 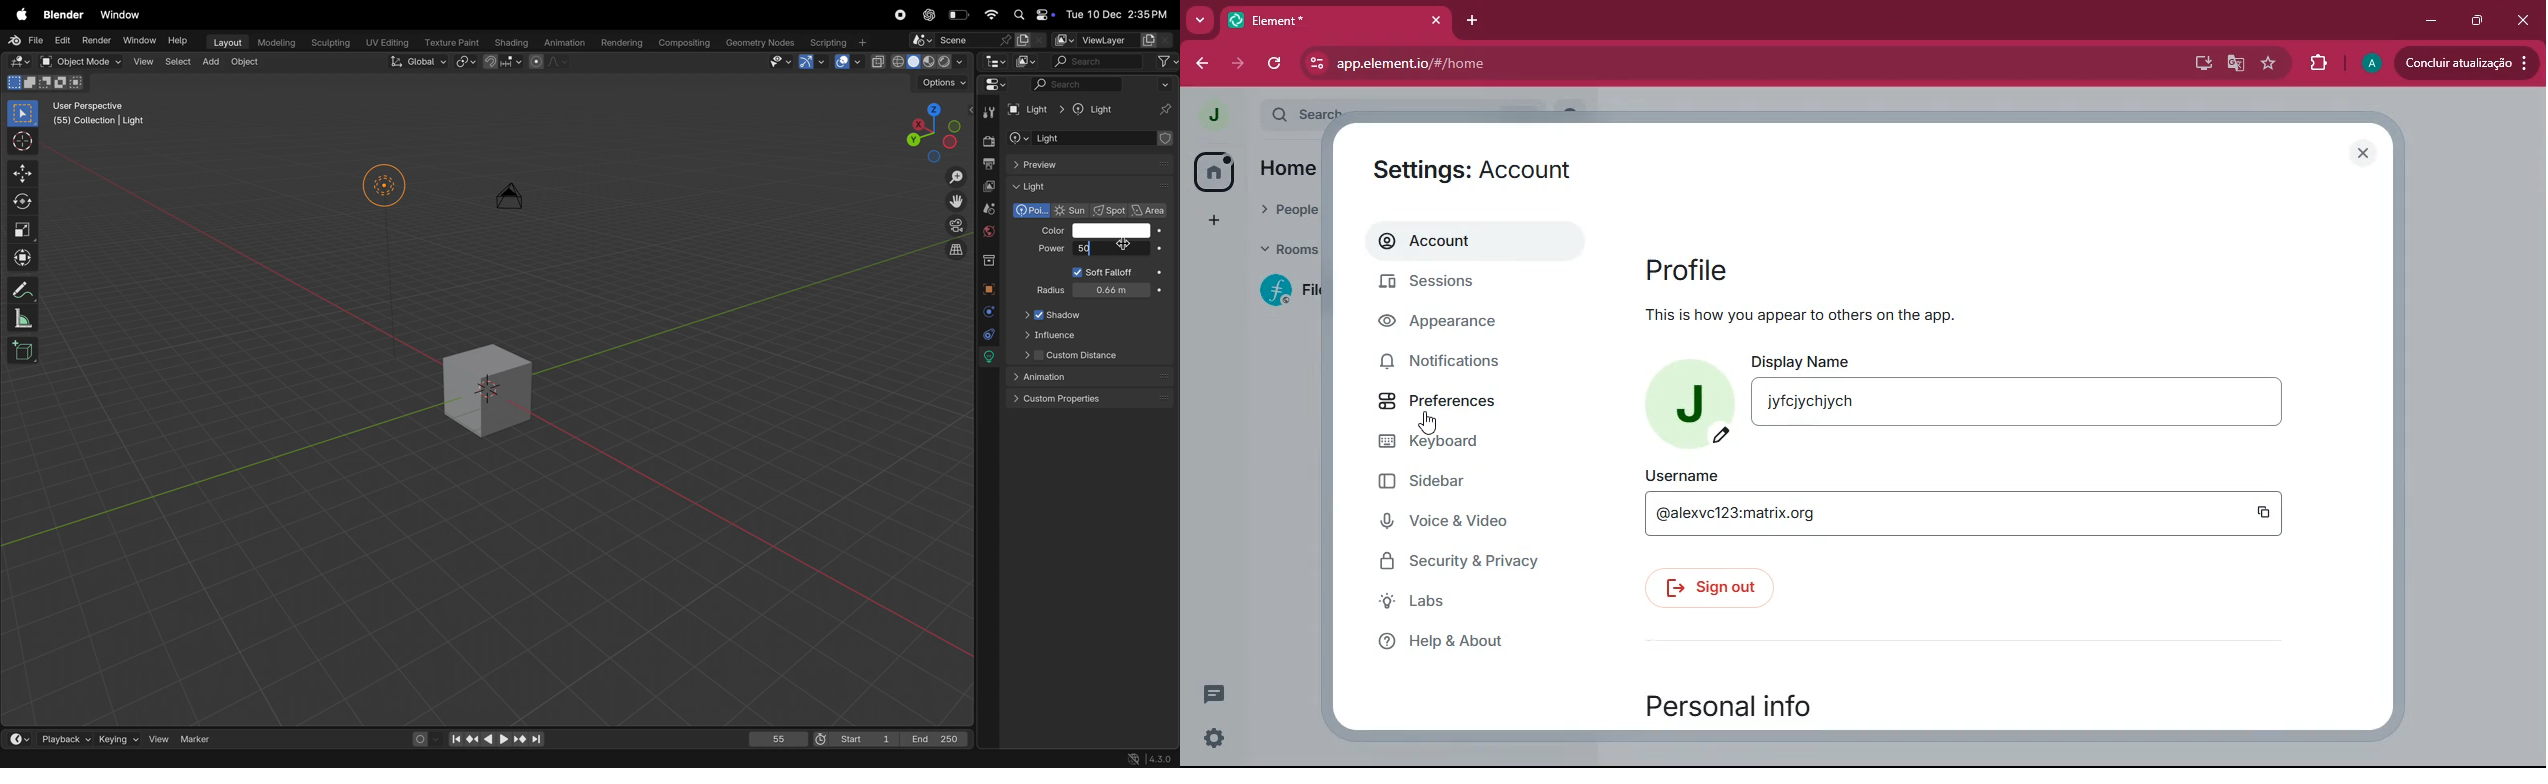 What do you see at coordinates (941, 82) in the screenshot?
I see `option` at bounding box center [941, 82].